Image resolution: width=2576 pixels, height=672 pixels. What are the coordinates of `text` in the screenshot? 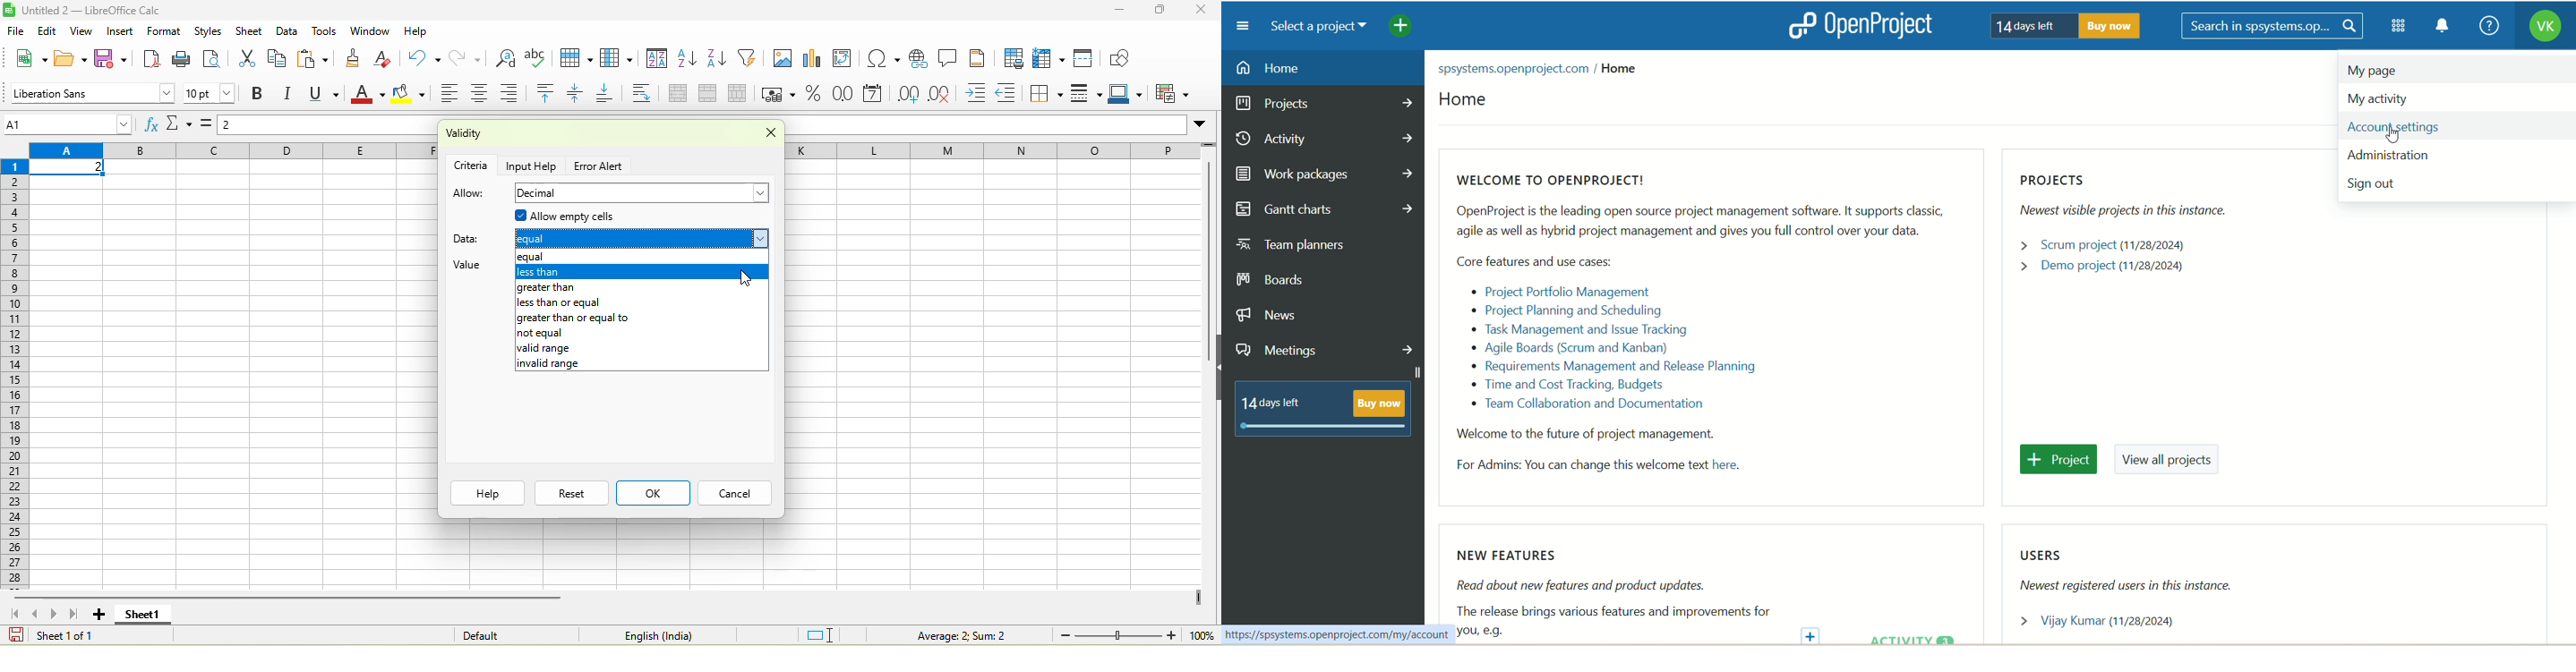 It's located at (1689, 330).